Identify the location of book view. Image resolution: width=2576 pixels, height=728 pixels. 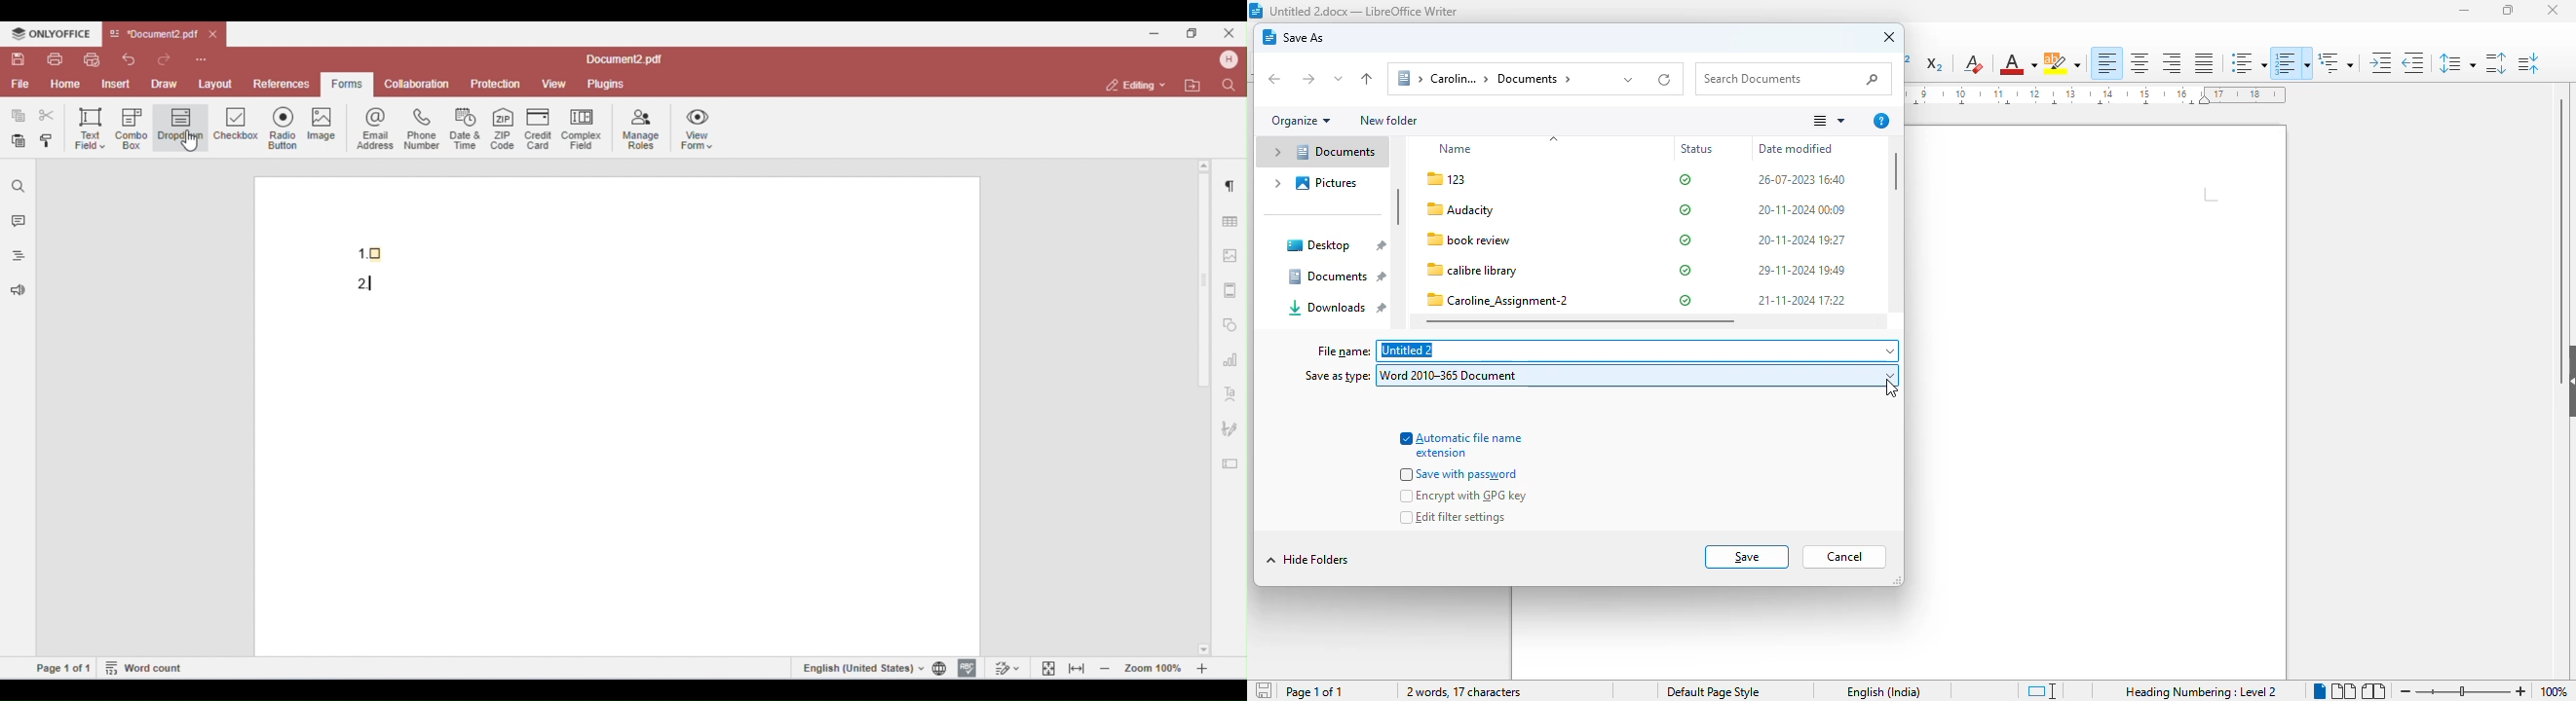
(2372, 690).